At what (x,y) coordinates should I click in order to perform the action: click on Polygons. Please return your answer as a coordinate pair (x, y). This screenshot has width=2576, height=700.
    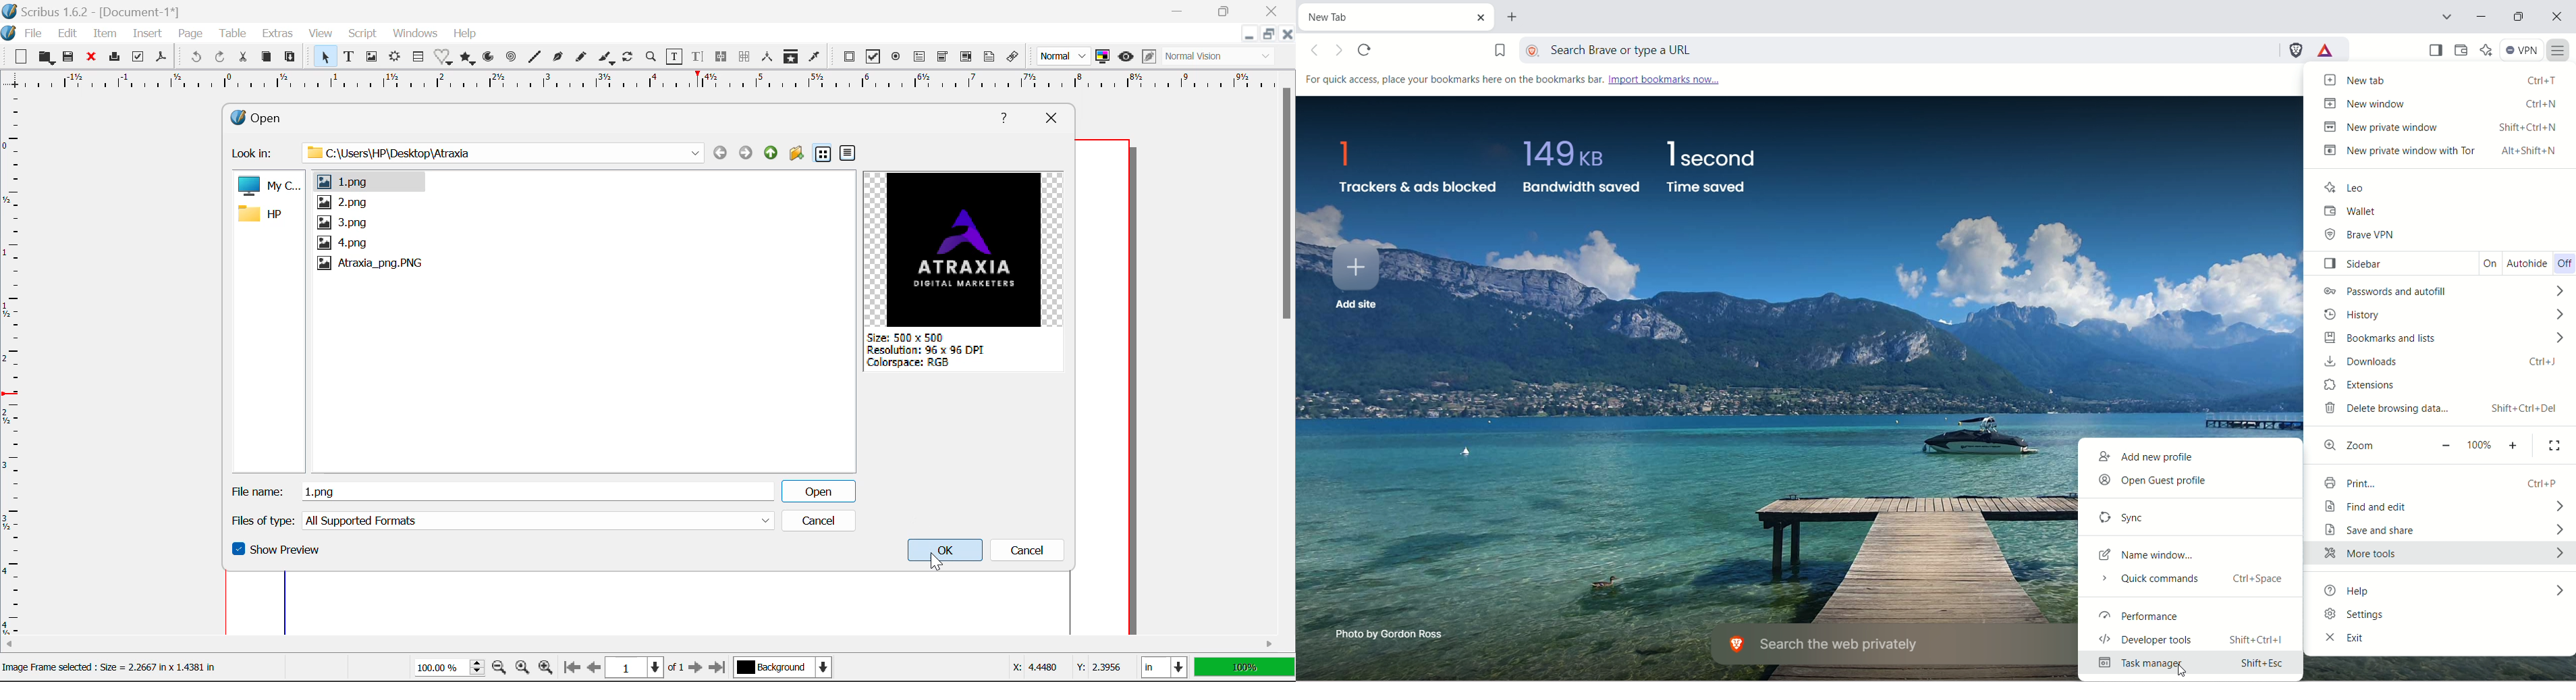
    Looking at the image, I should click on (468, 59).